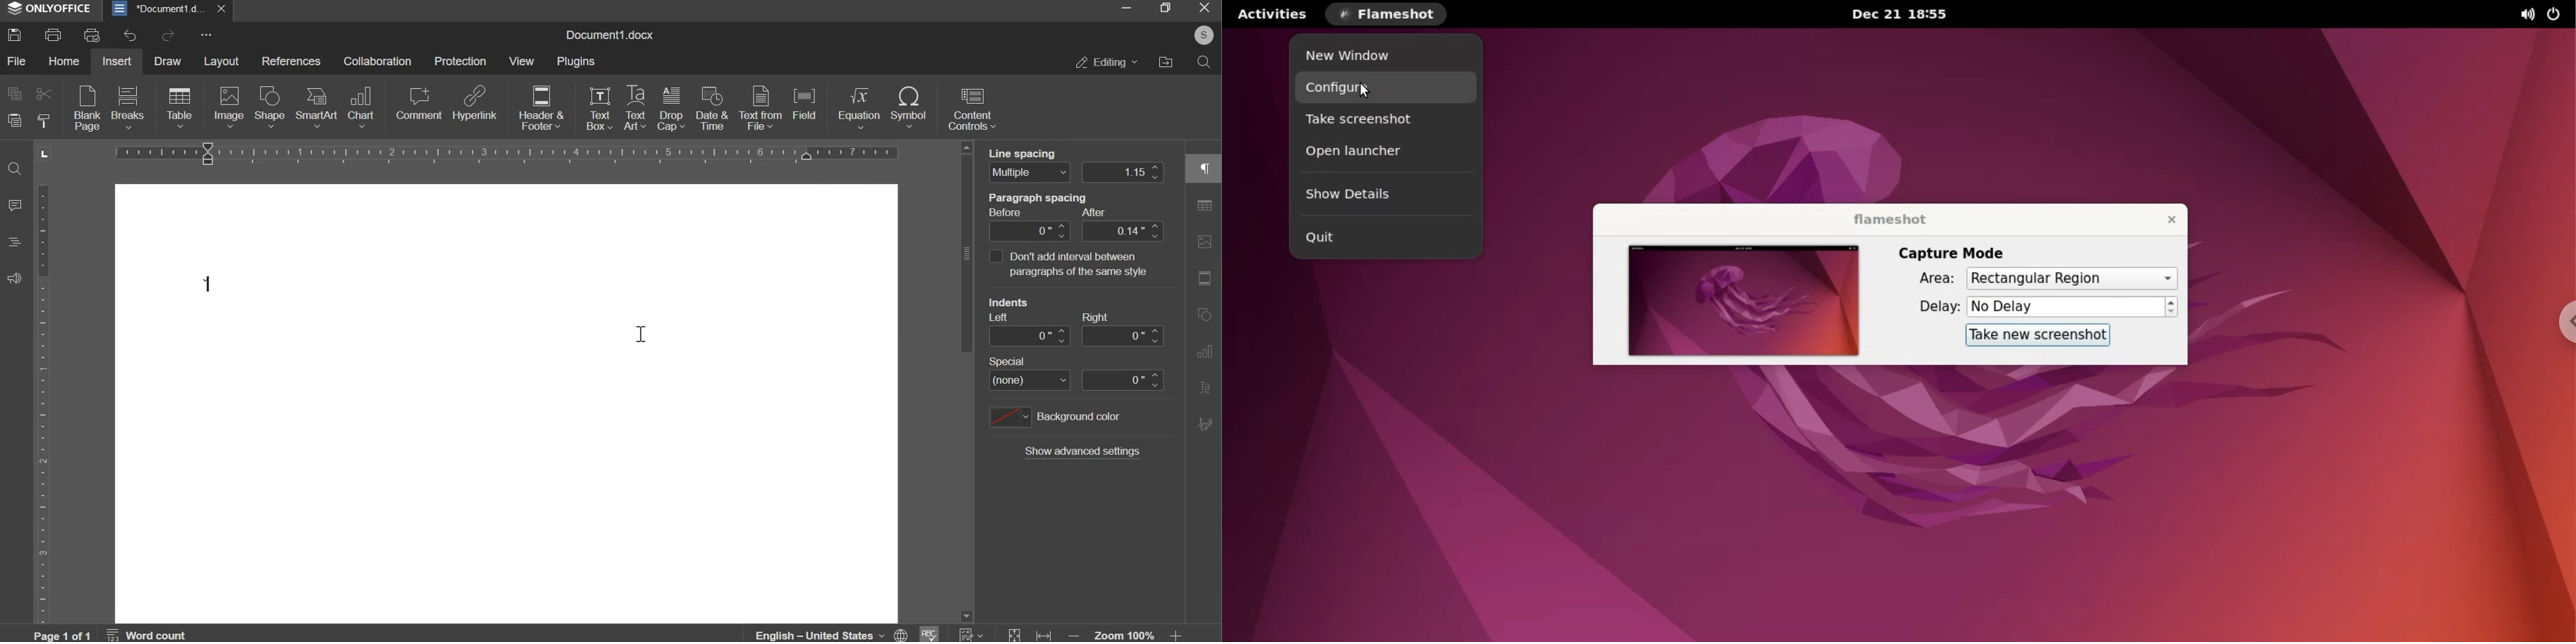  What do you see at coordinates (1383, 236) in the screenshot?
I see `quit` at bounding box center [1383, 236].